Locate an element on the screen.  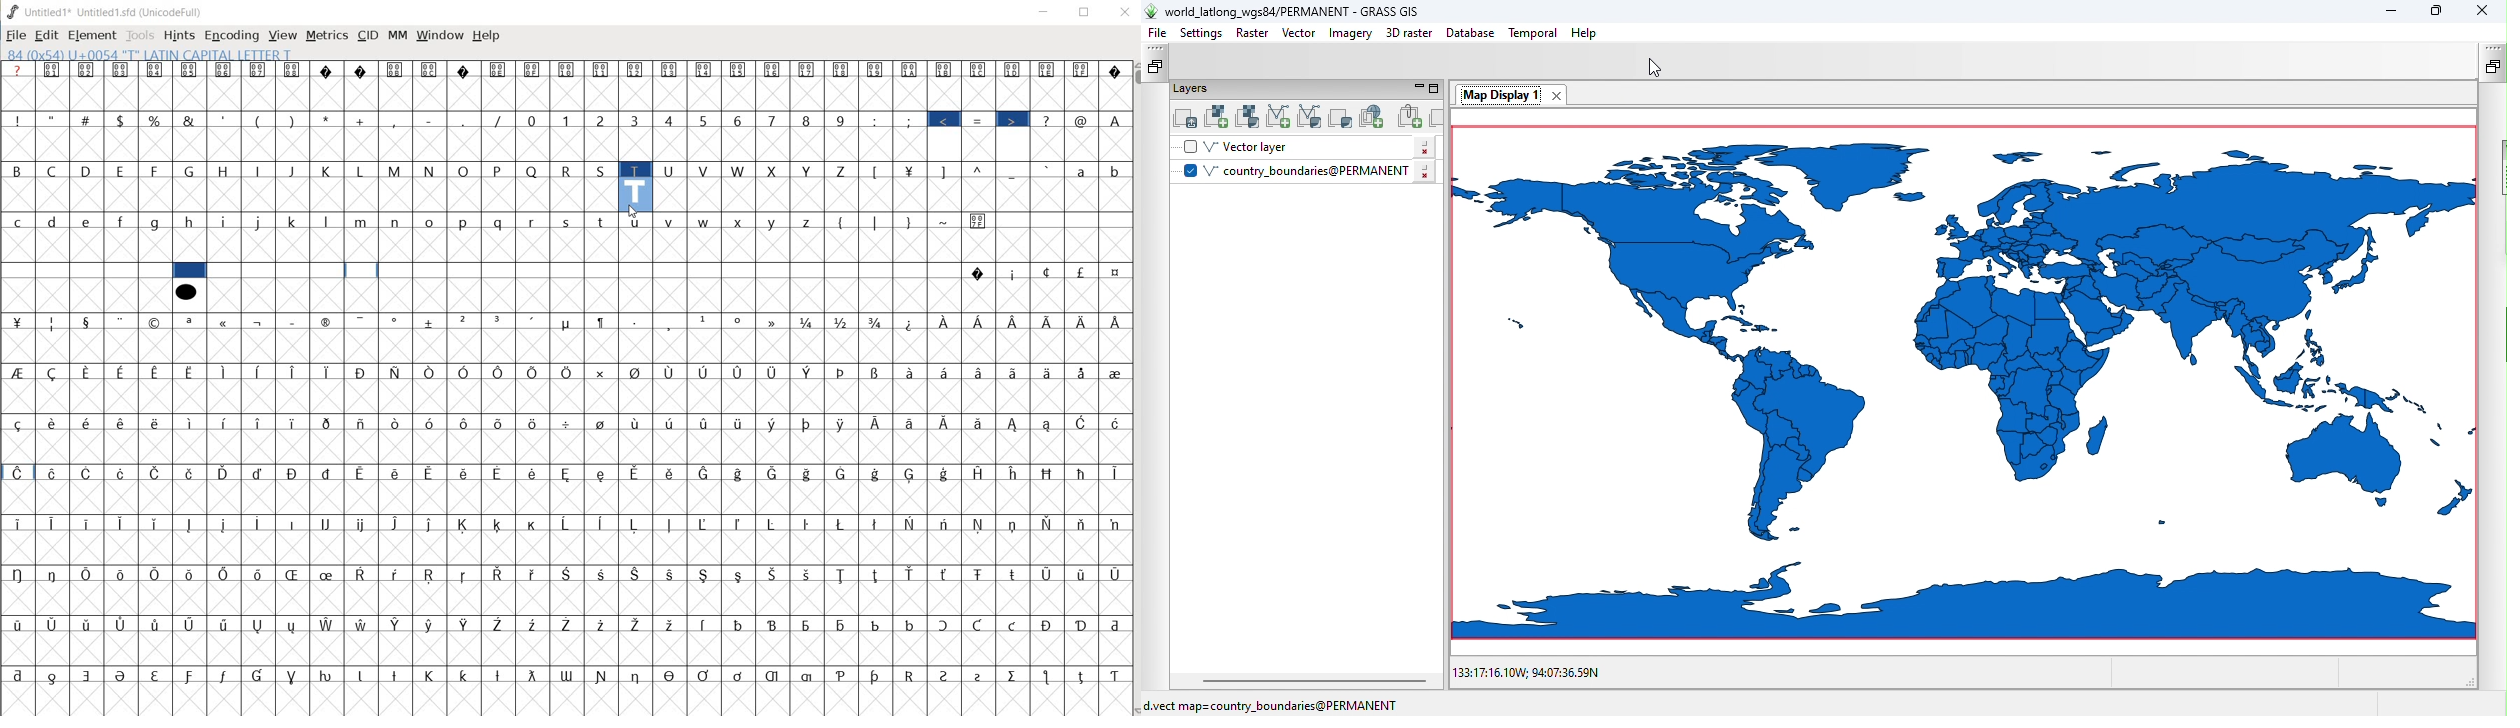
Symbol is located at coordinates (157, 624).